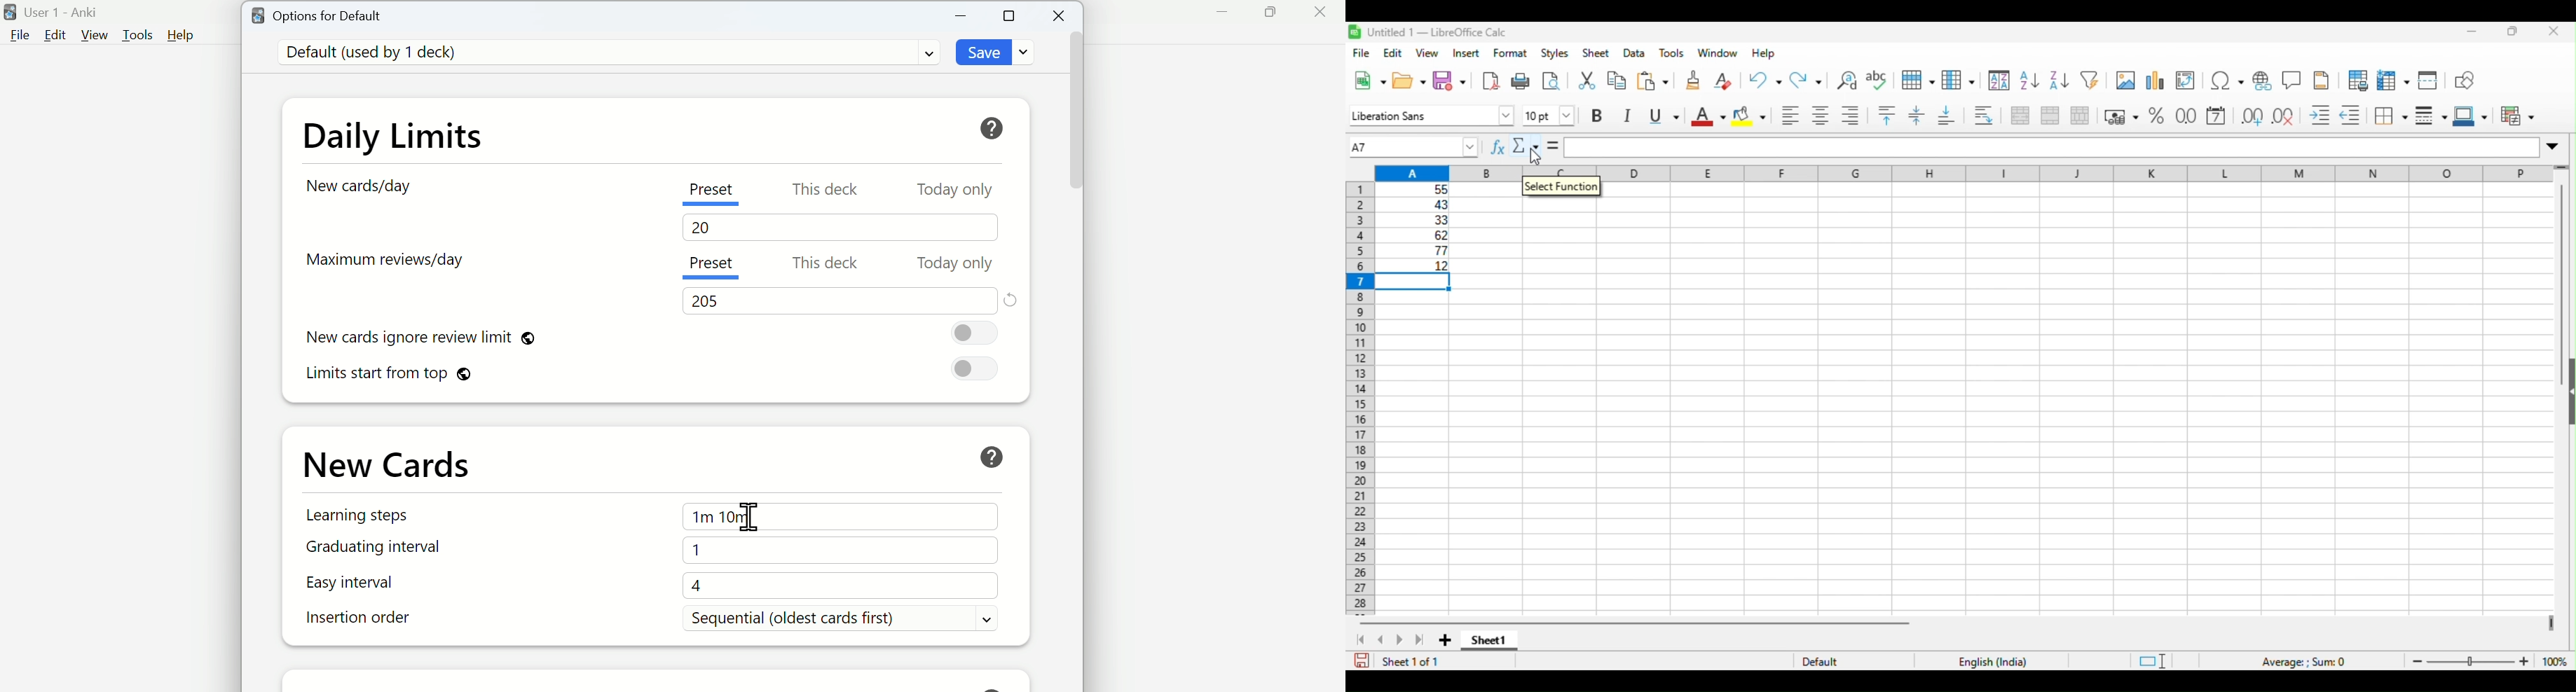 The height and width of the screenshot is (700, 2576). I want to click on freeze rows and columns, so click(2394, 79).